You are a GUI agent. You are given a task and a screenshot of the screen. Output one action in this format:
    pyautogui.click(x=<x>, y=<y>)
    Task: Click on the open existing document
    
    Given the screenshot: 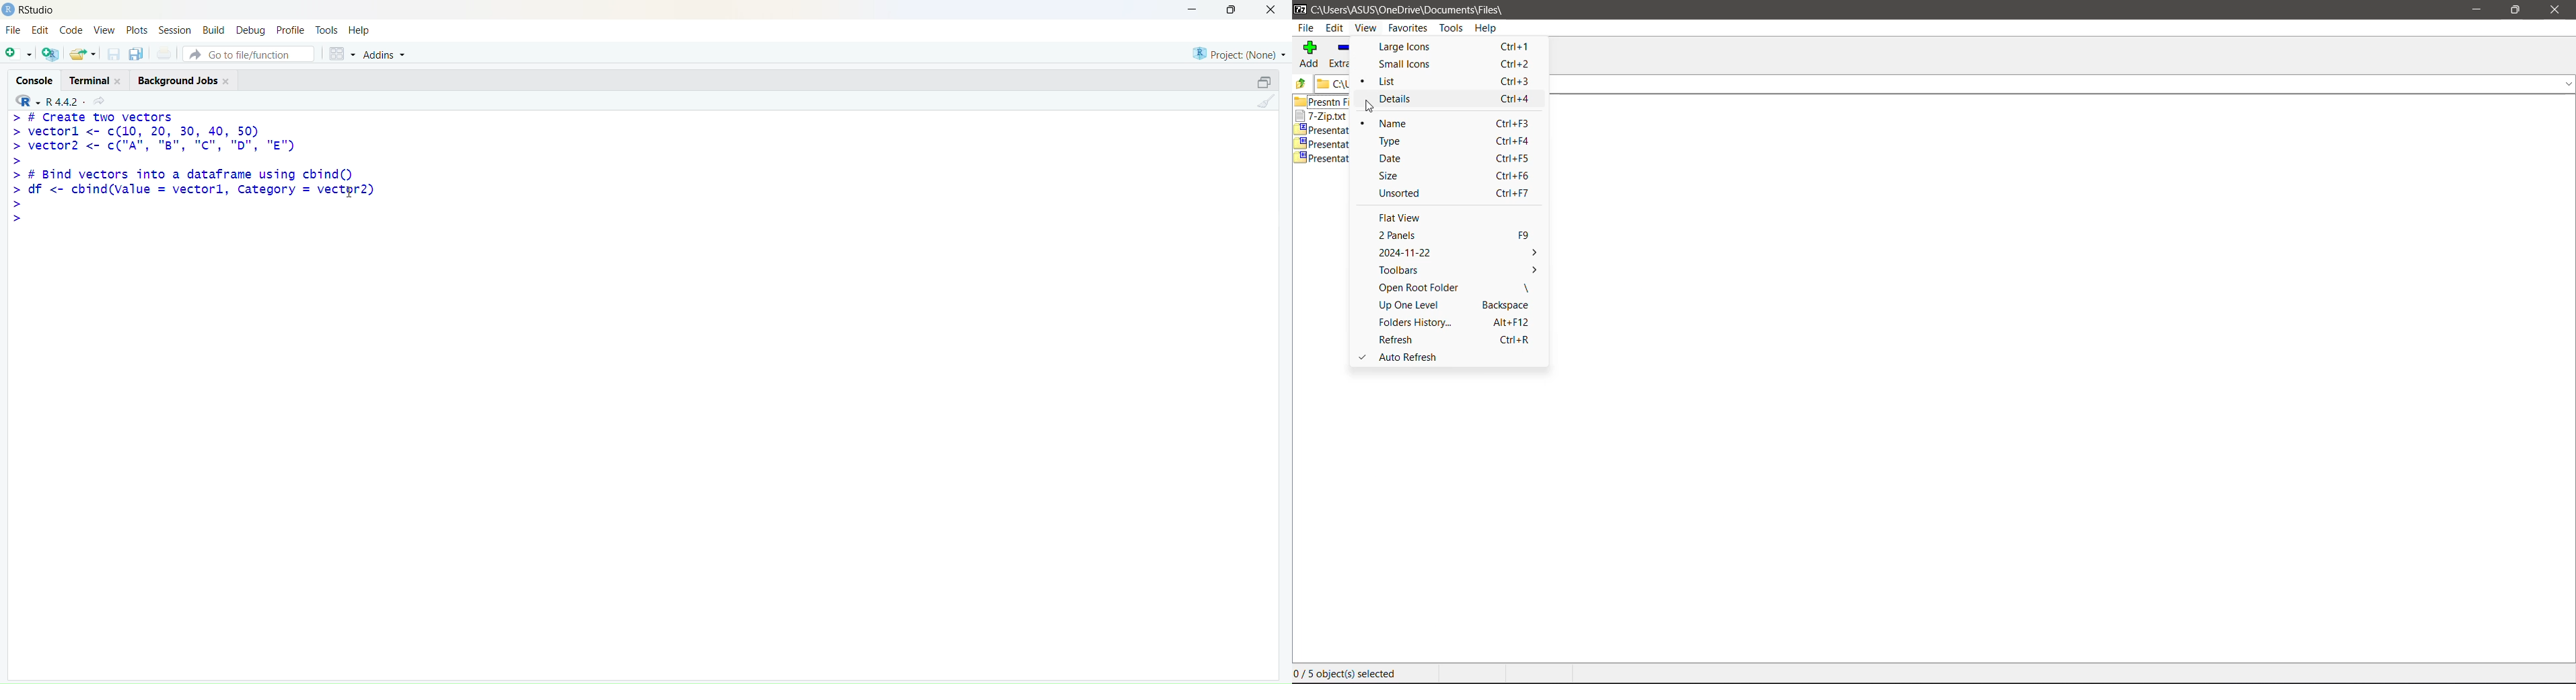 What is the action you would take?
    pyautogui.click(x=83, y=55)
    